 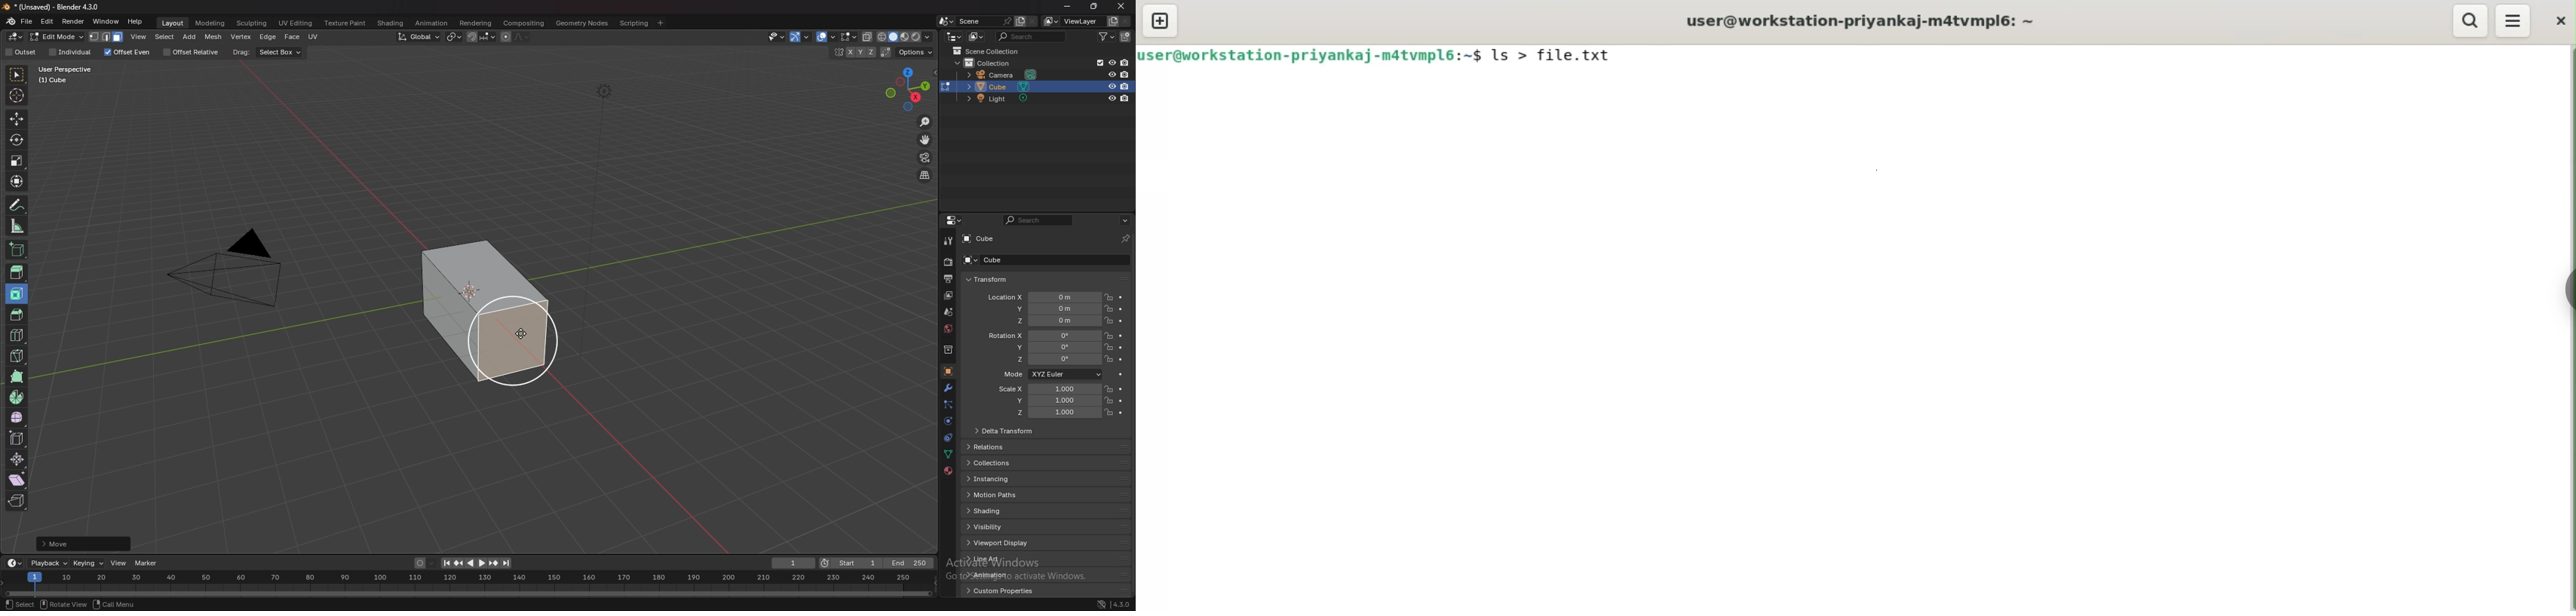 I want to click on disable in render, so click(x=1125, y=63).